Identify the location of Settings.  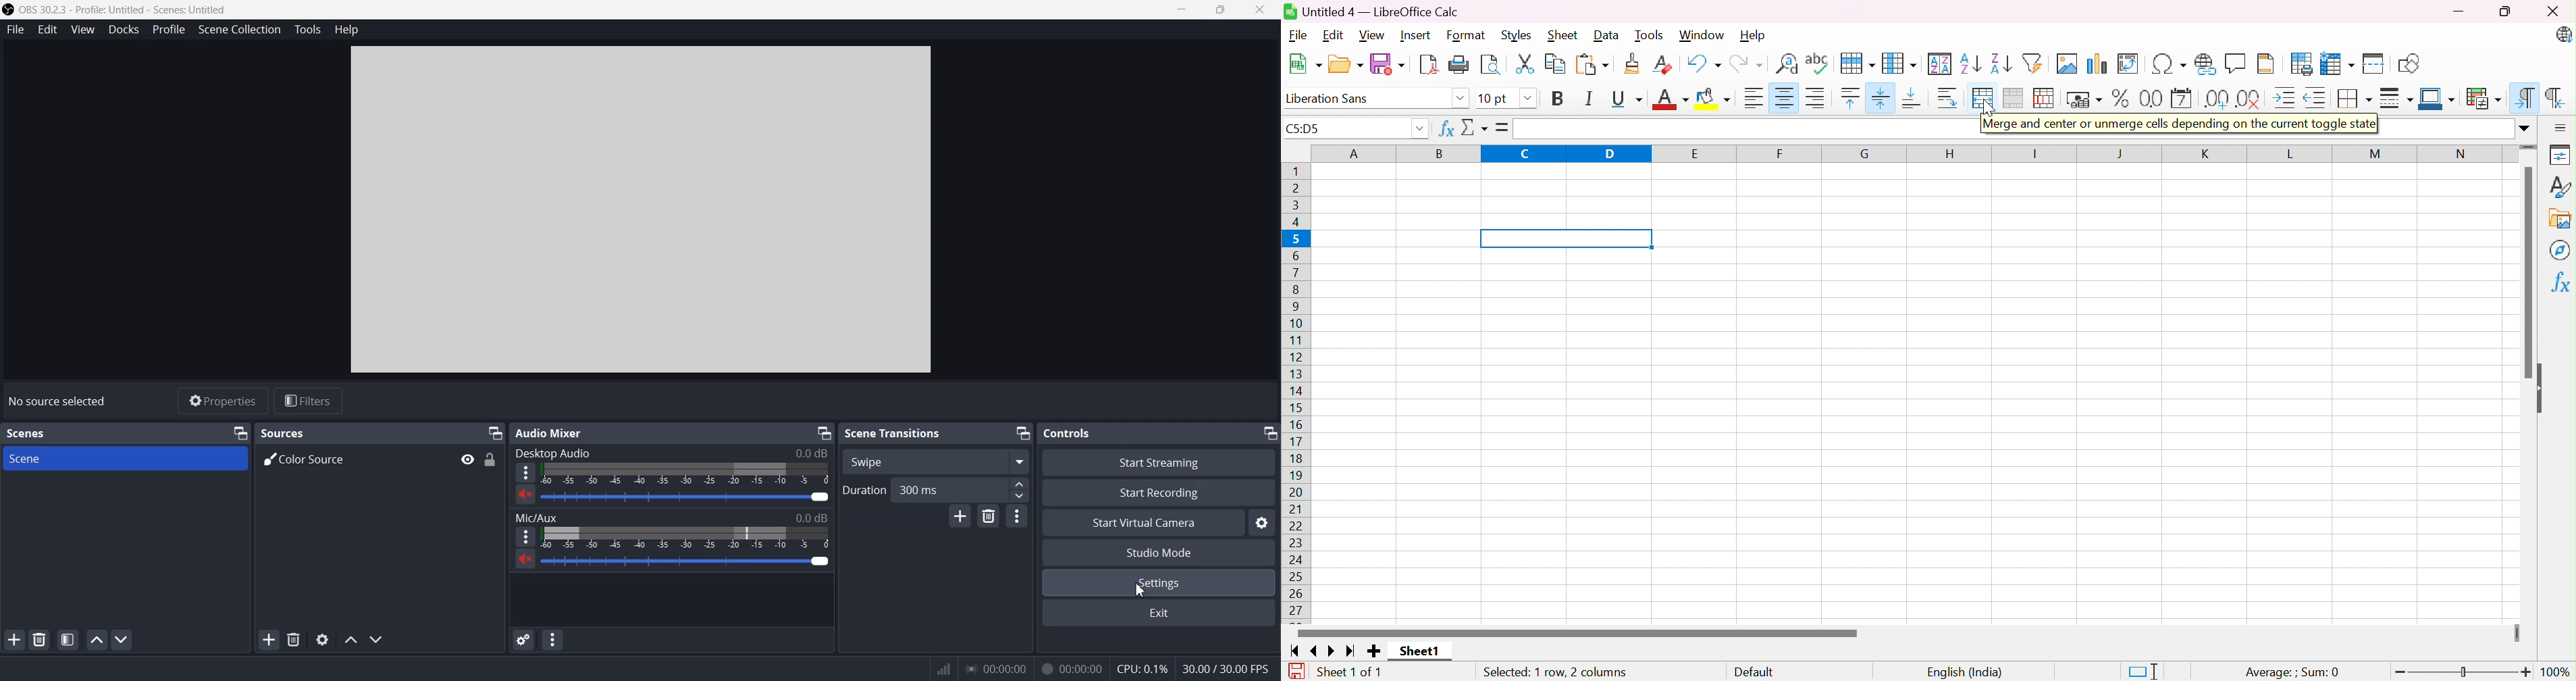
(1159, 582).